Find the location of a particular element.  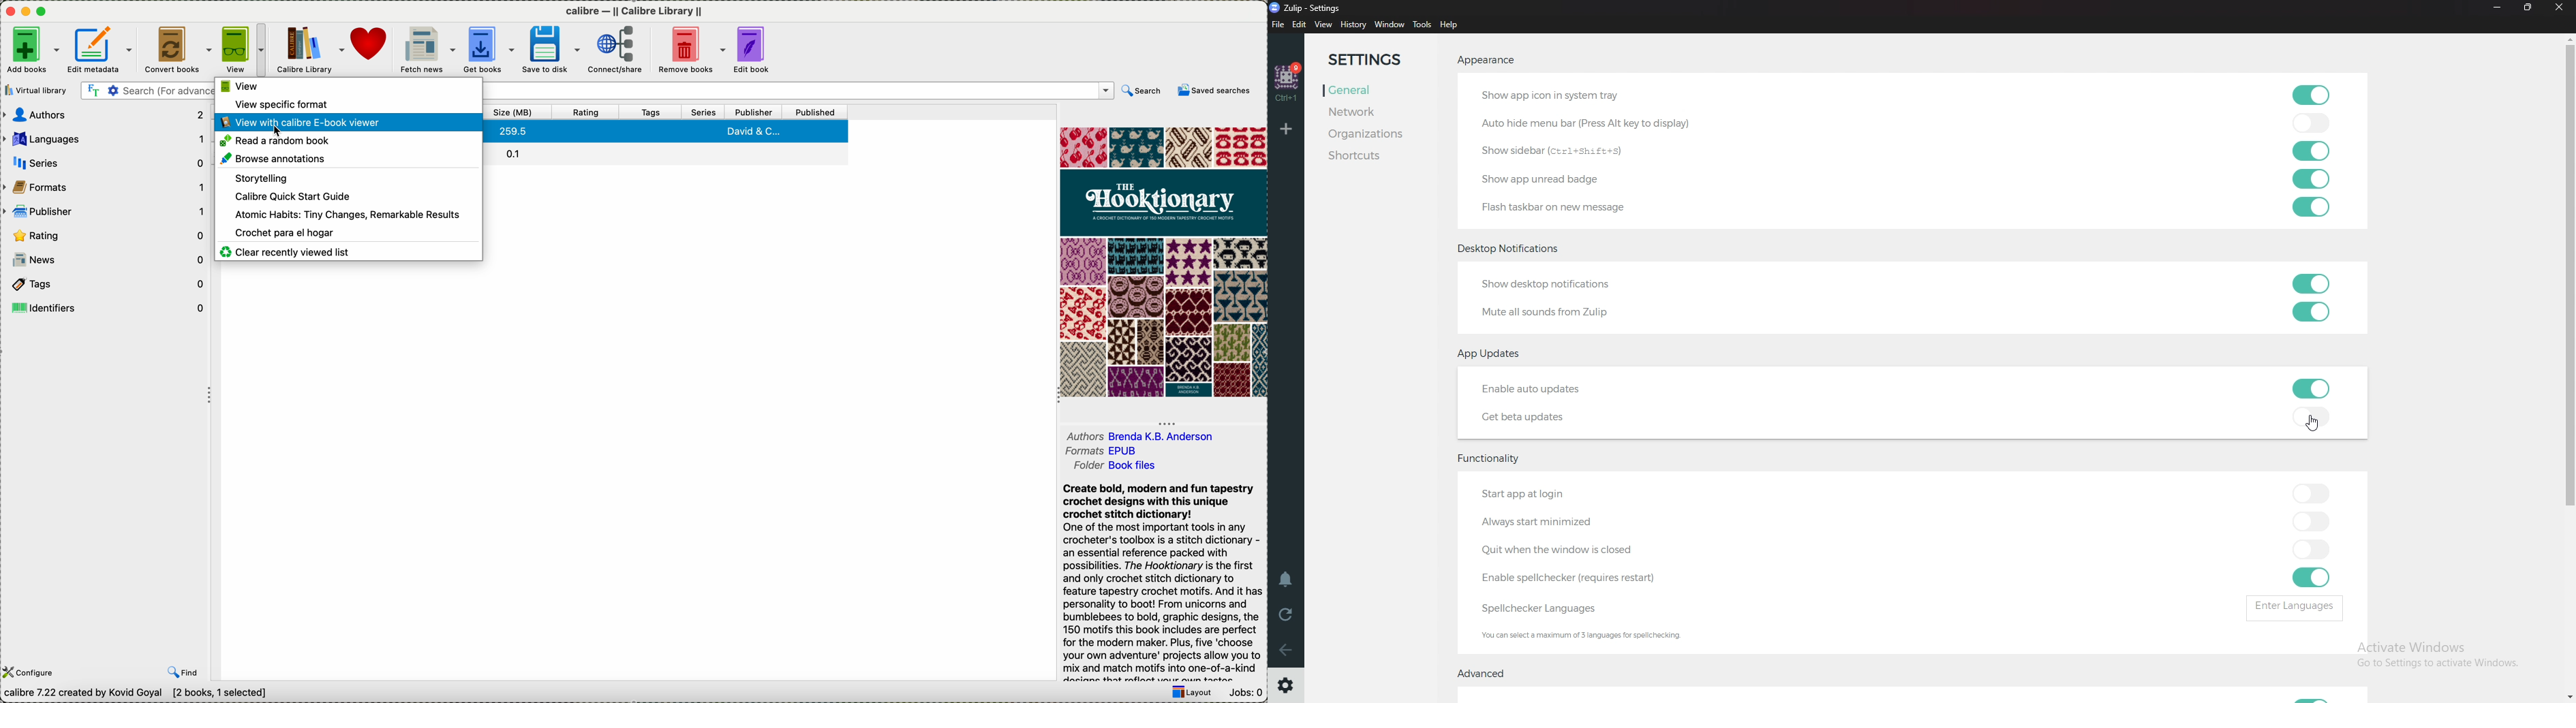

view is located at coordinates (1323, 25).